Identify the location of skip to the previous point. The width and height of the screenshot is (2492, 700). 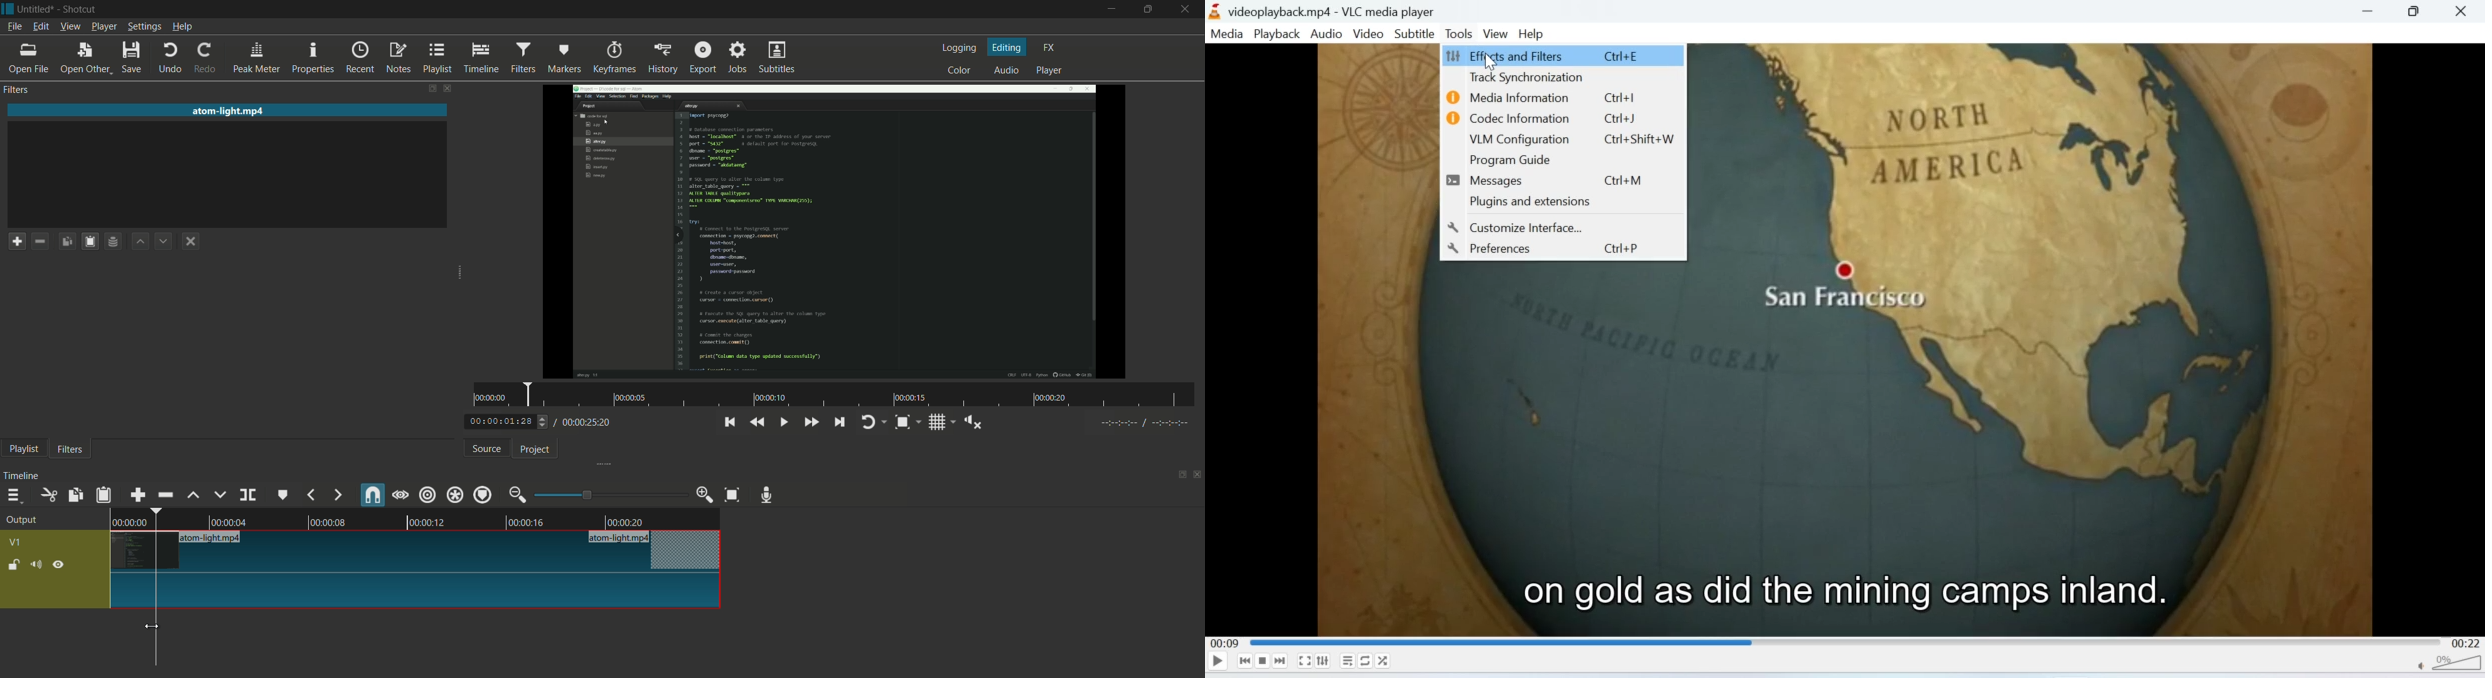
(729, 422).